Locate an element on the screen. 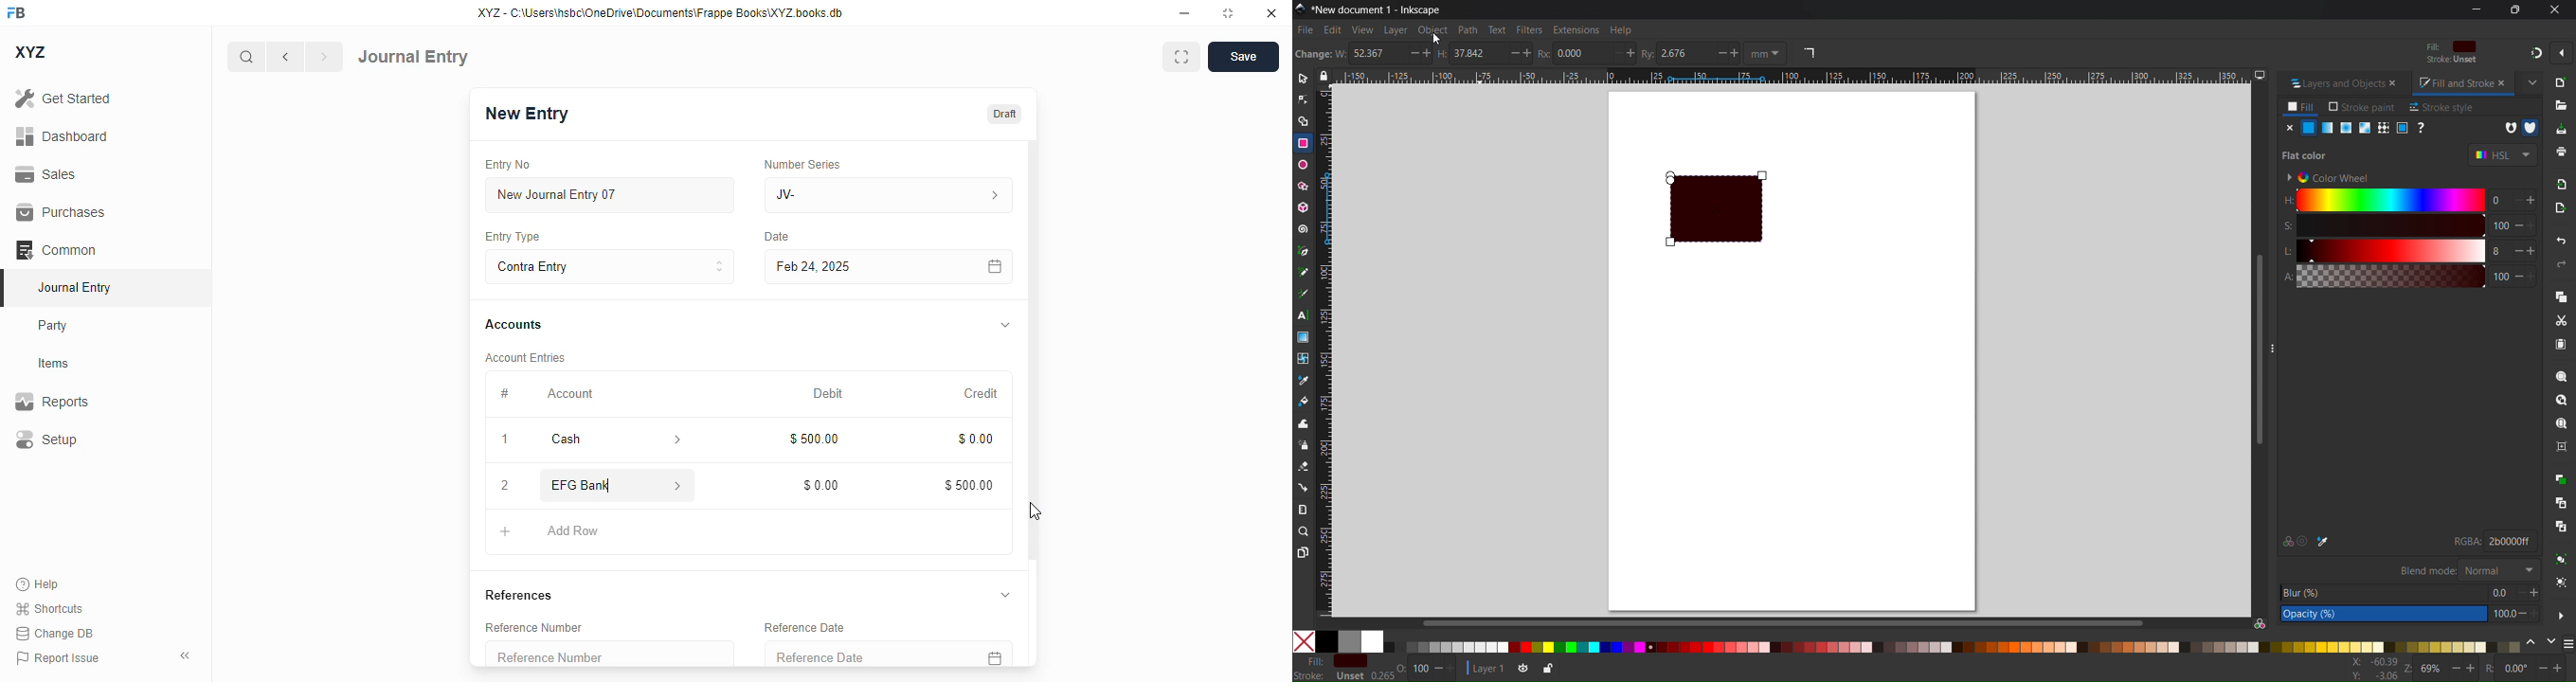 The height and width of the screenshot is (700, 2576). # is located at coordinates (503, 393).